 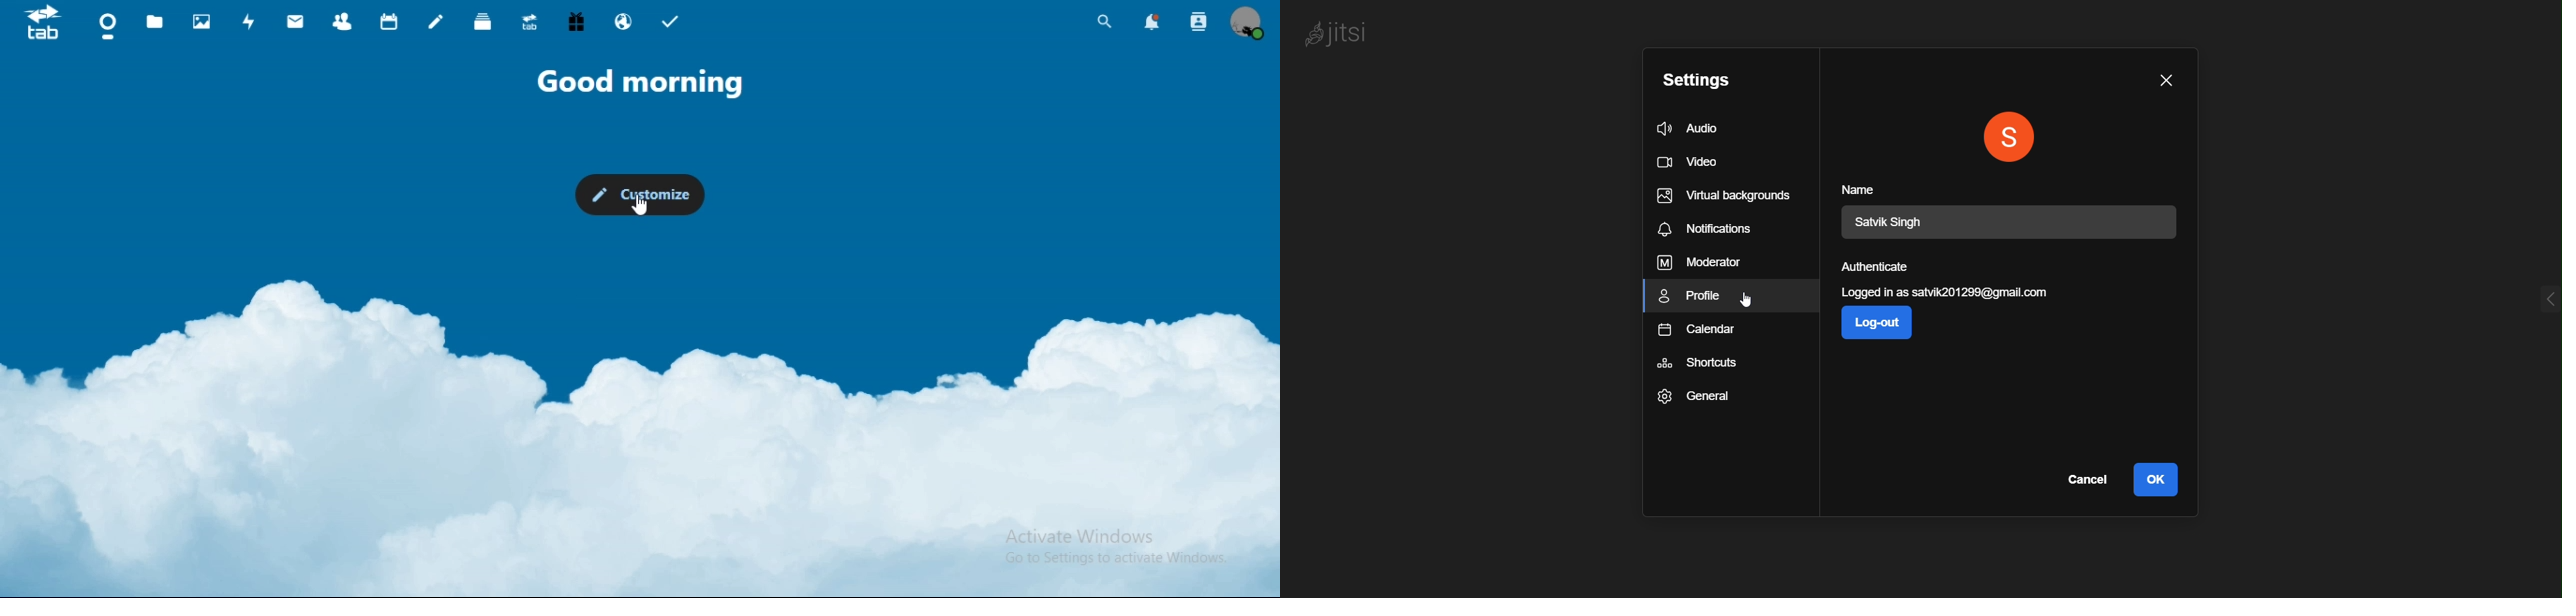 What do you see at coordinates (1705, 128) in the screenshot?
I see `audio` at bounding box center [1705, 128].